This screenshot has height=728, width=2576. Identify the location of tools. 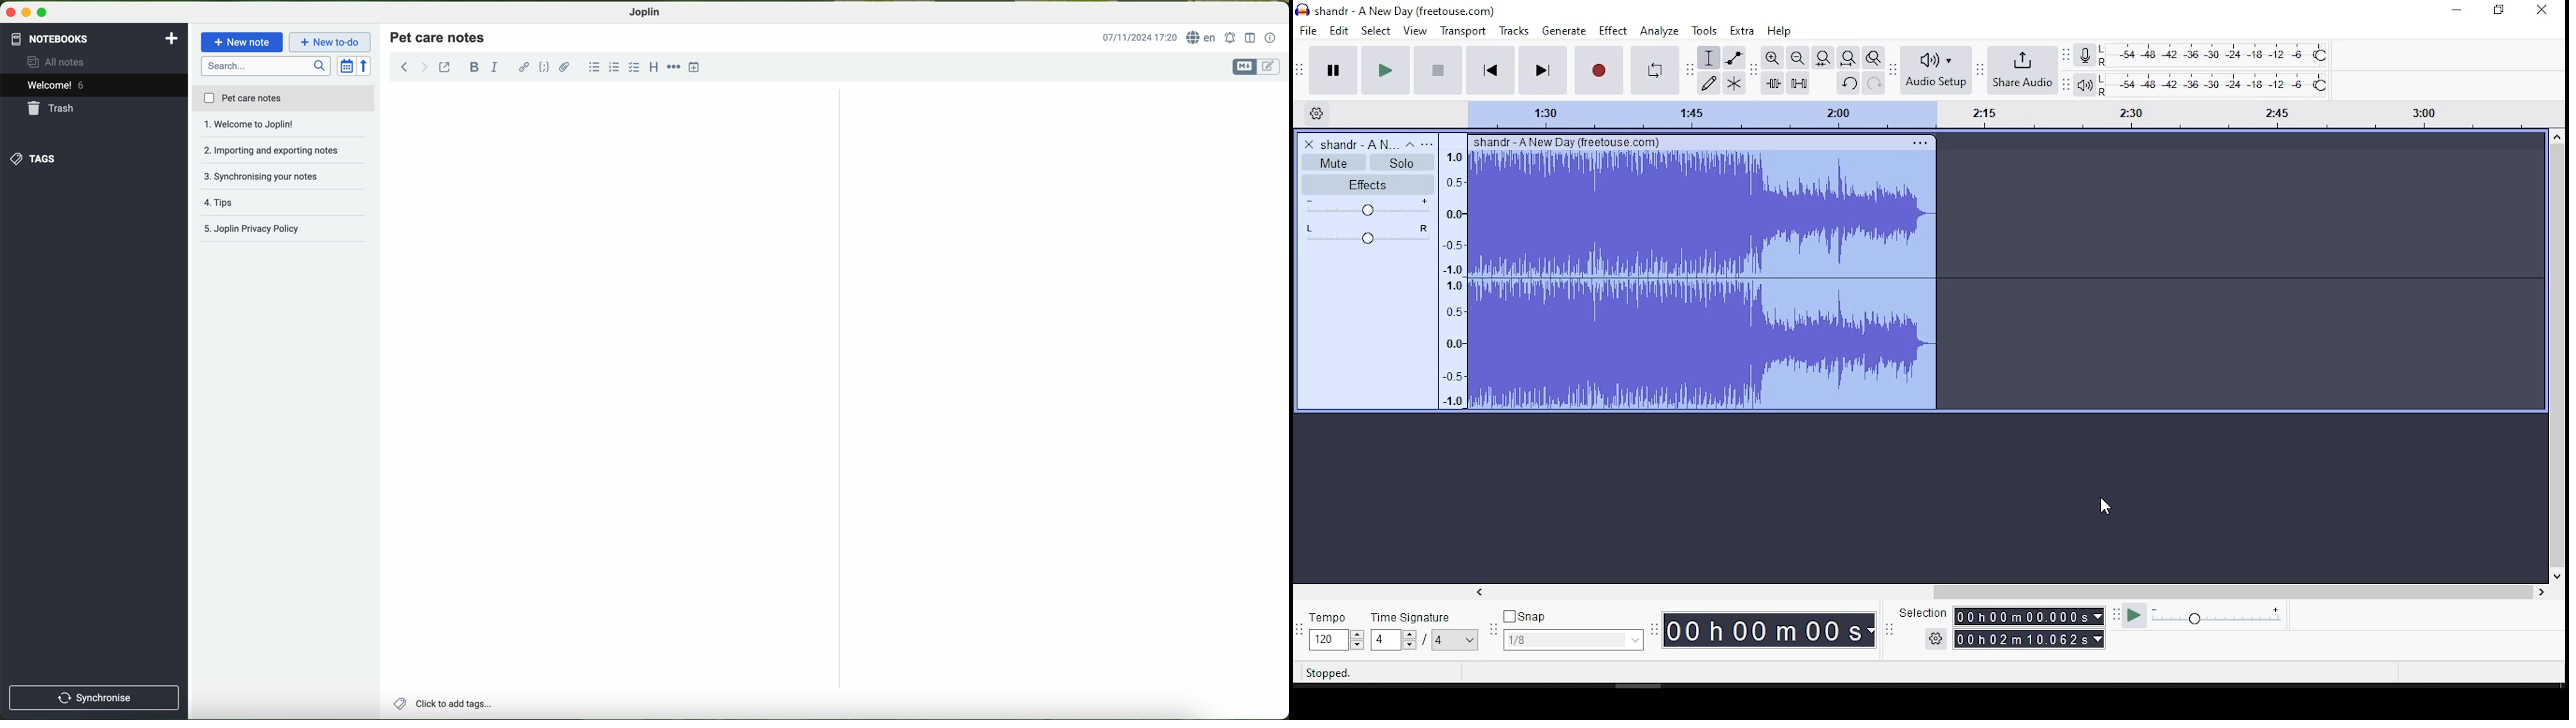
(1706, 30).